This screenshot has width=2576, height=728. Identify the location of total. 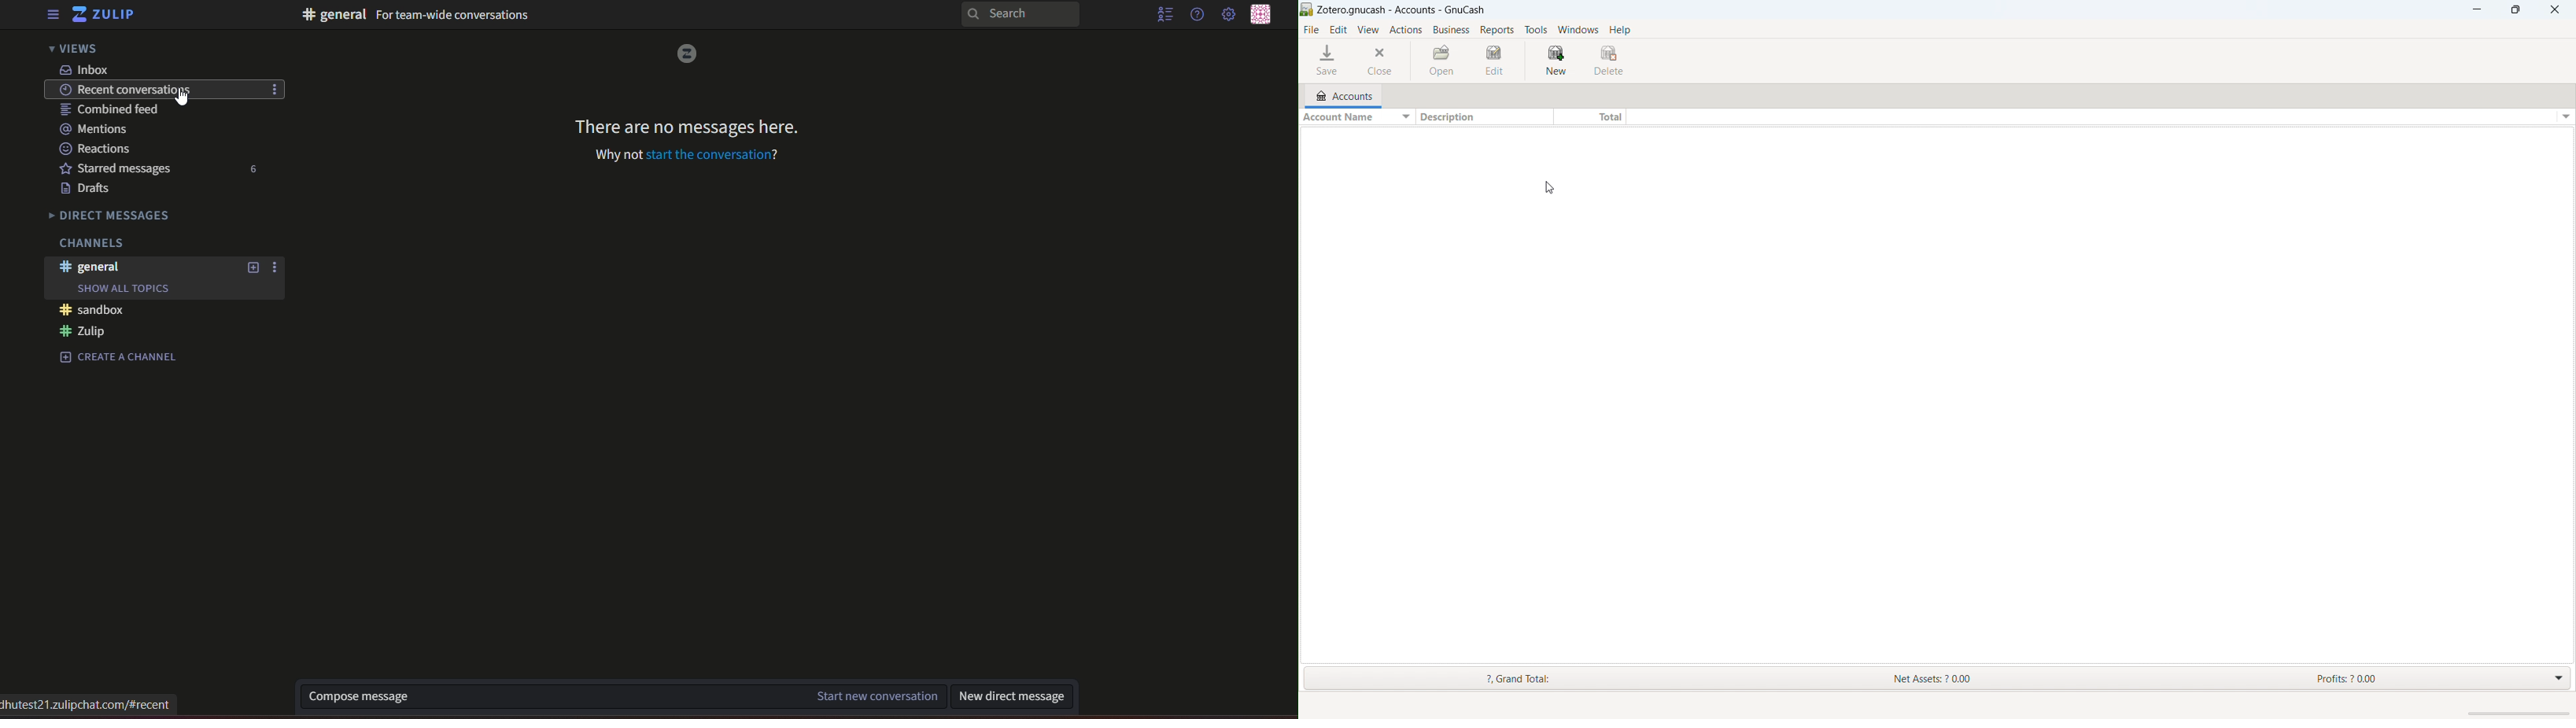
(1589, 117).